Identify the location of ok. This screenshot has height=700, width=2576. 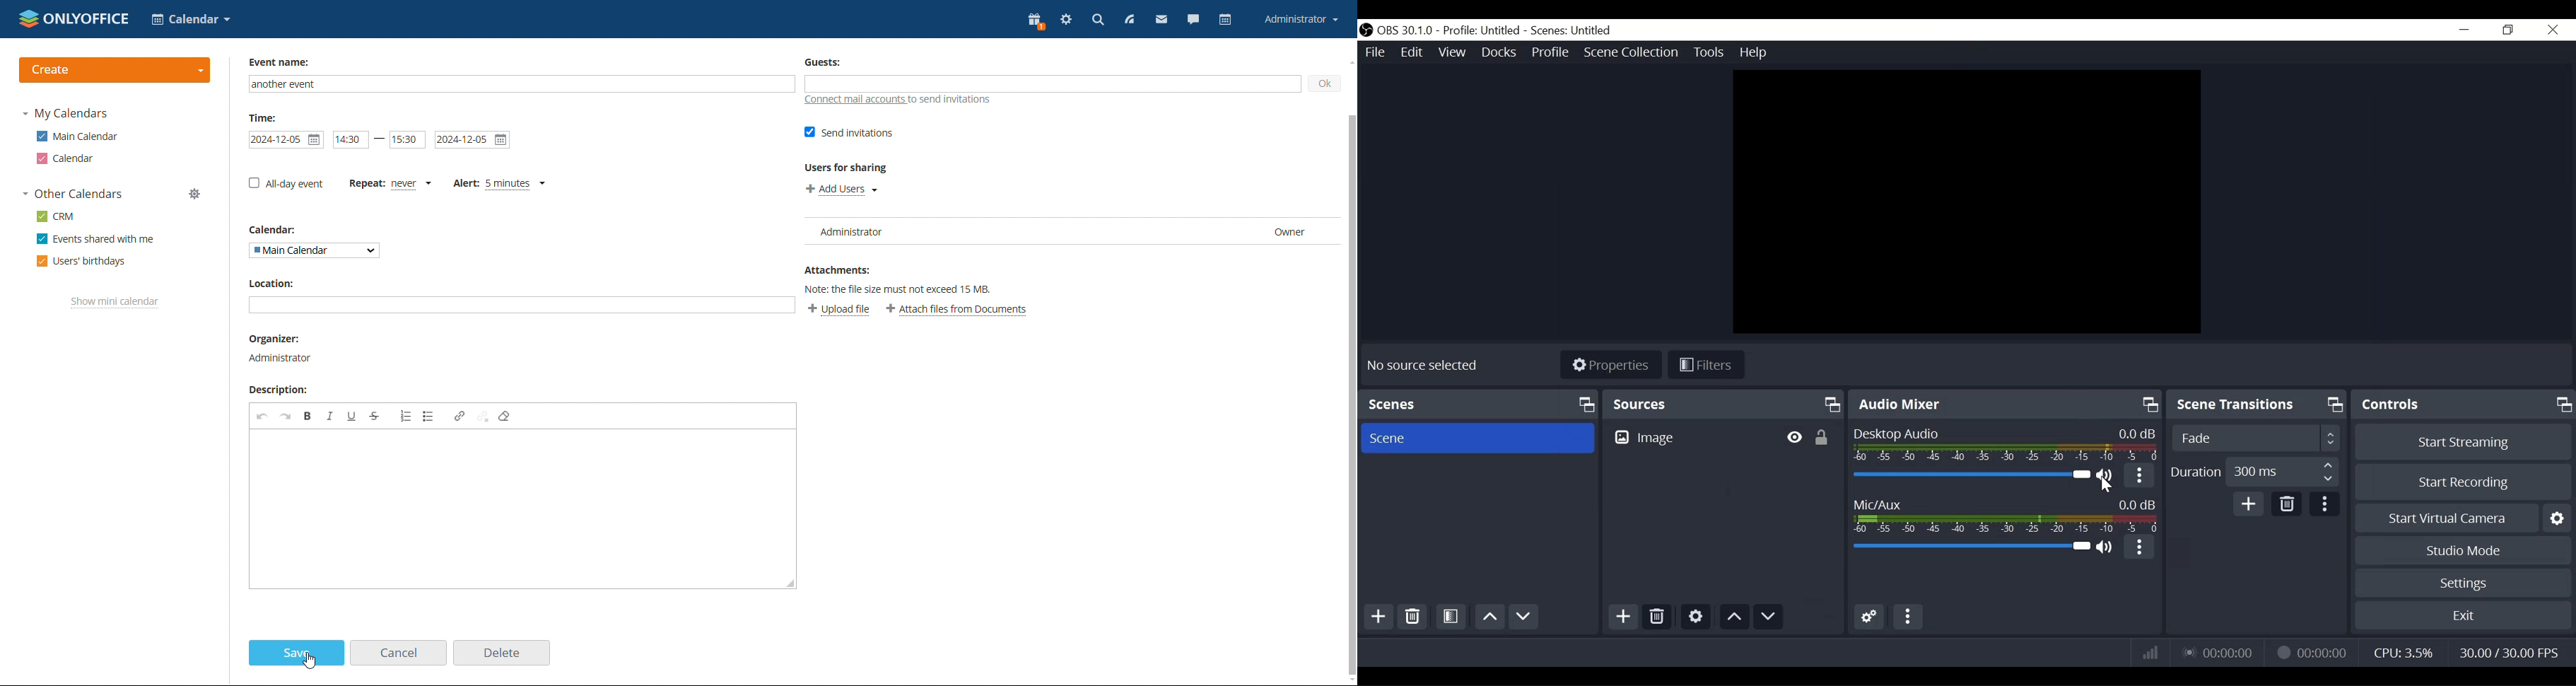
(1324, 84).